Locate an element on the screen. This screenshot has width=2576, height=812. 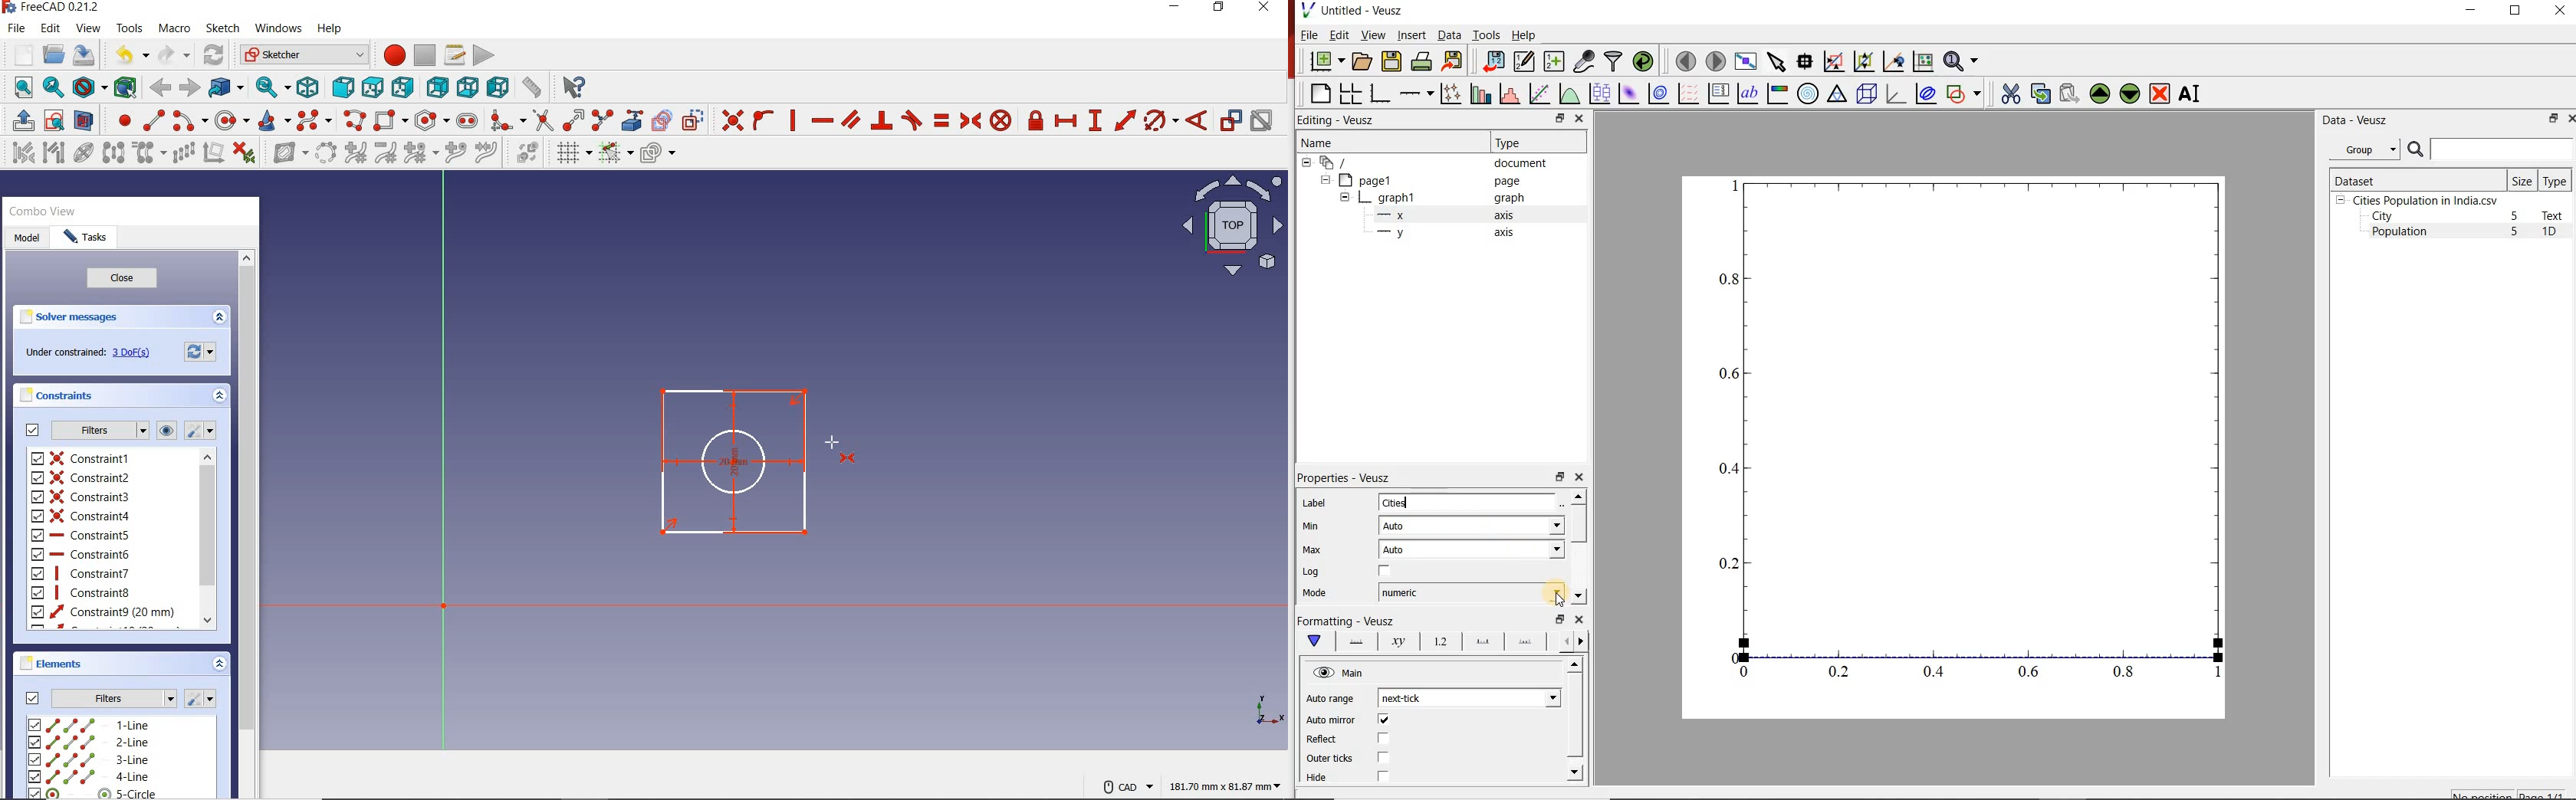
macros is located at coordinates (456, 55).